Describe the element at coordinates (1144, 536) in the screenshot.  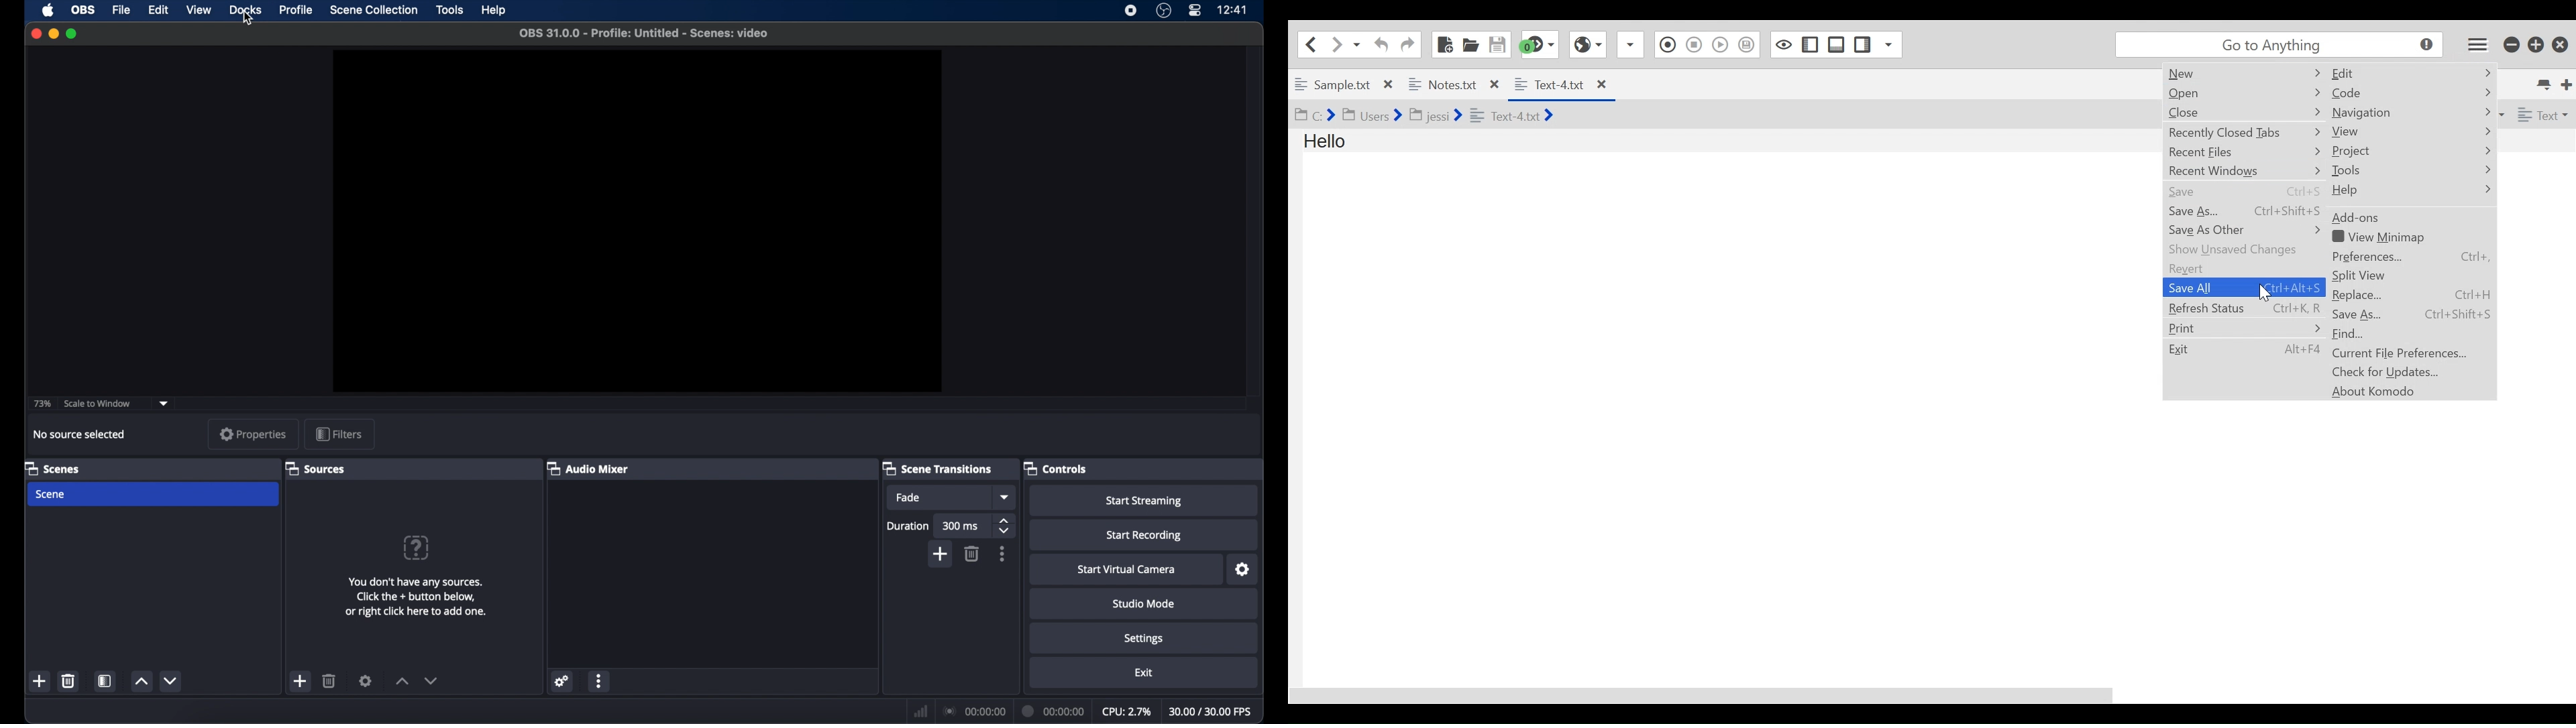
I see `start recording` at that location.